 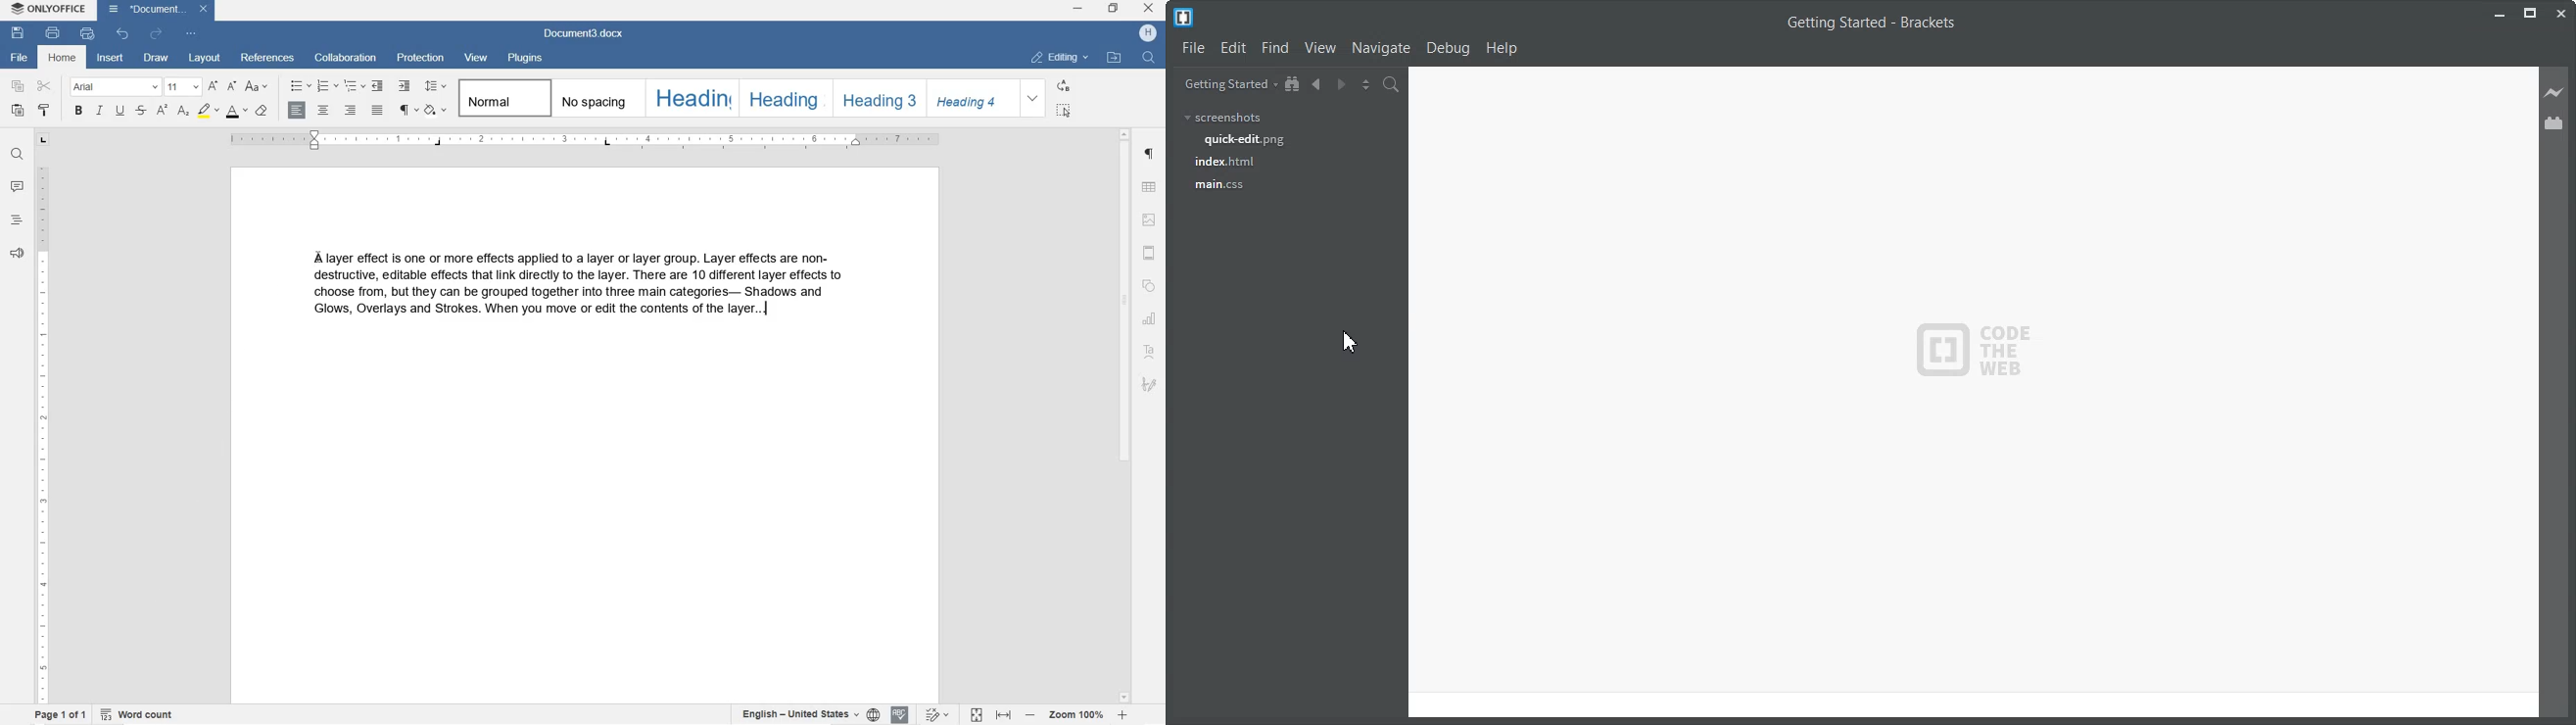 I want to click on Document3.docx, so click(x=585, y=33).